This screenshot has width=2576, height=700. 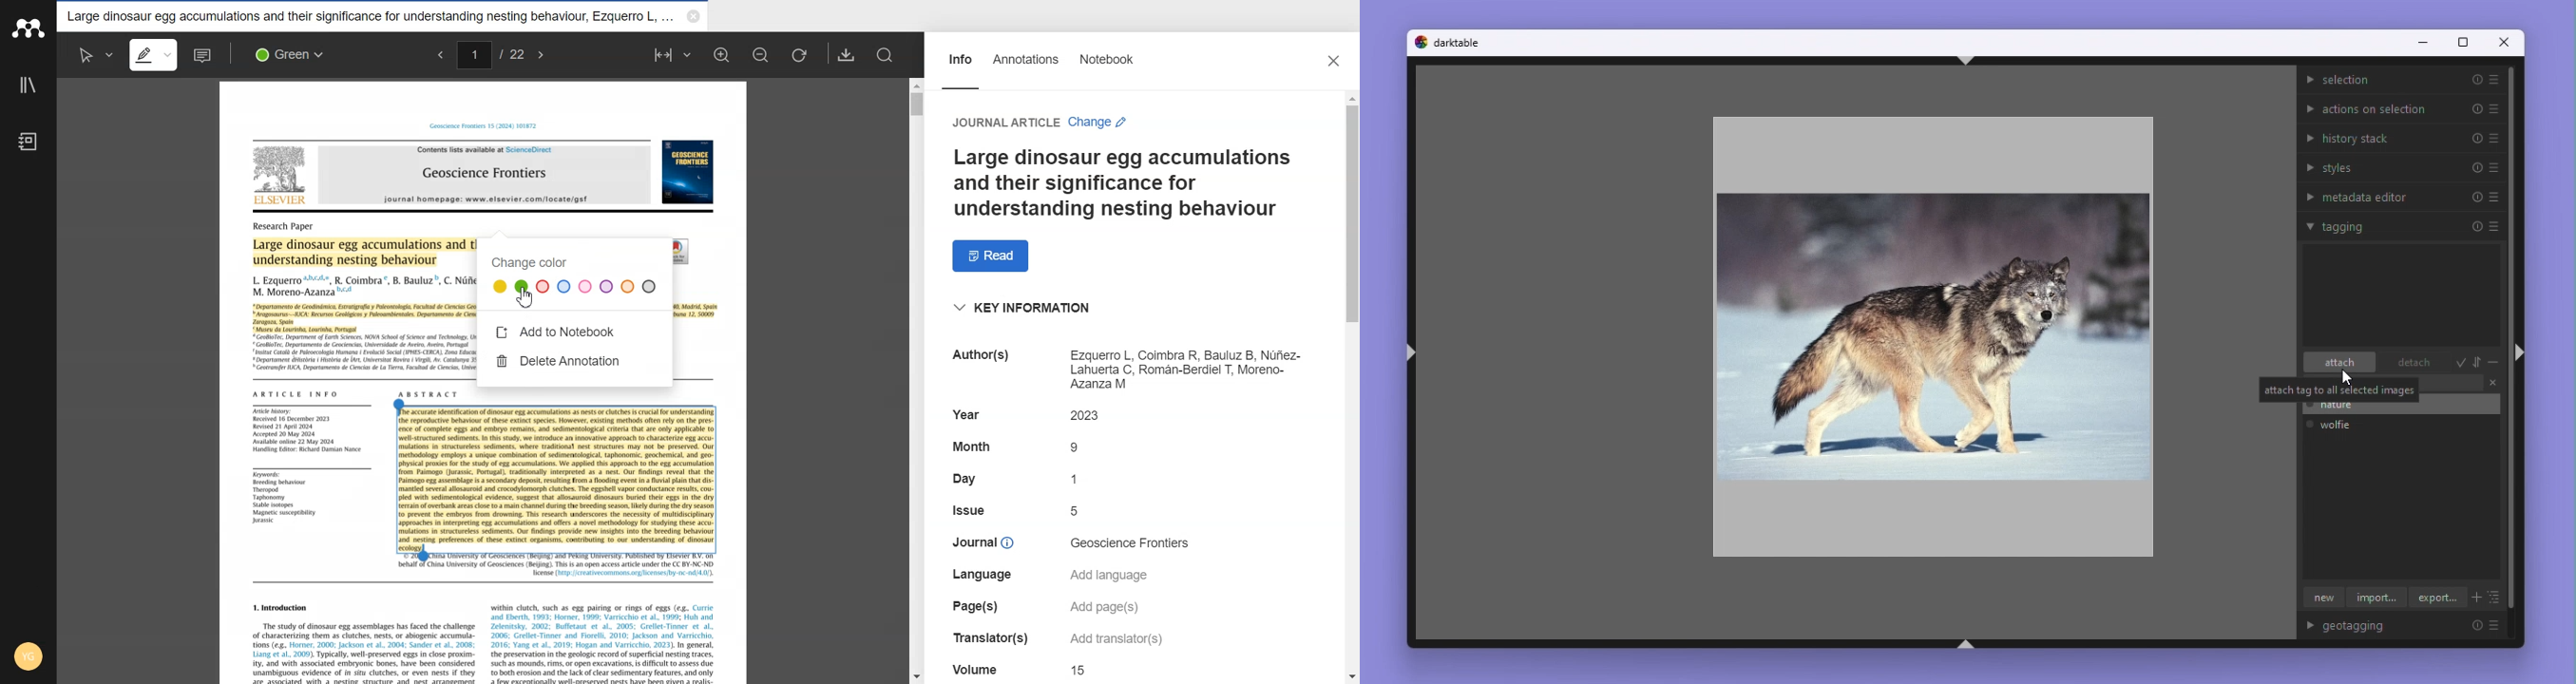 What do you see at coordinates (800, 55) in the screenshot?
I see `Rotate page` at bounding box center [800, 55].